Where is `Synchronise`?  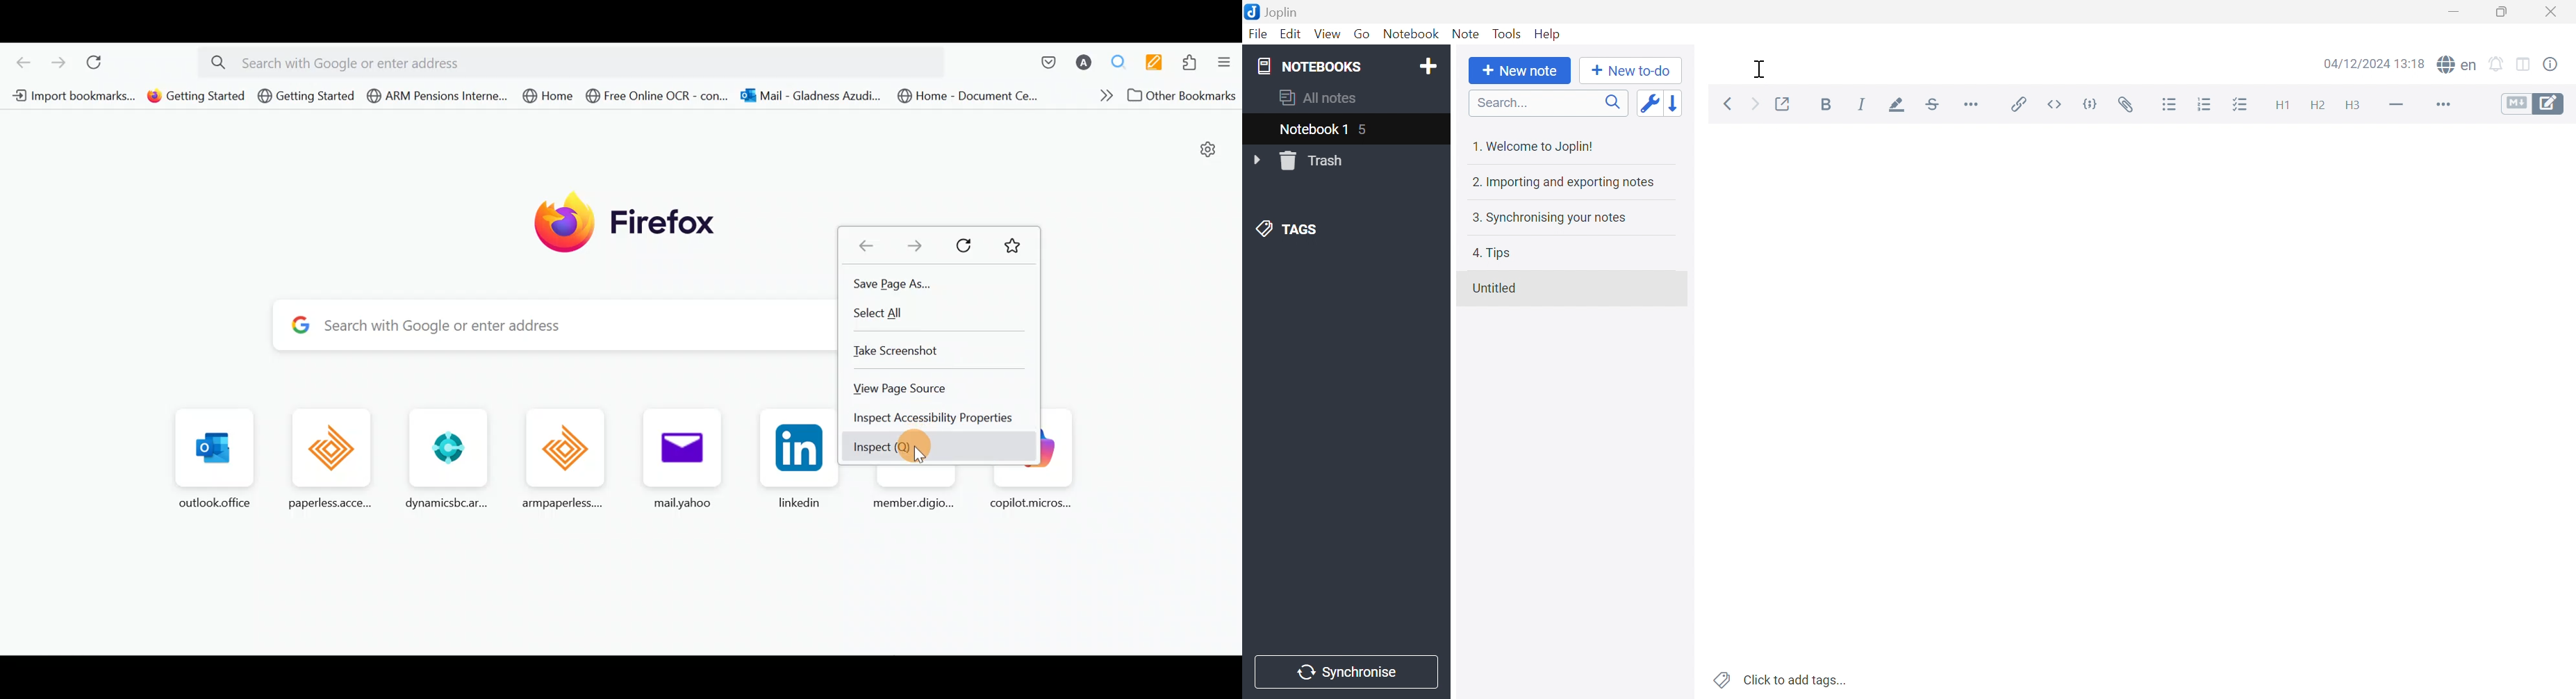
Synchronise is located at coordinates (1346, 673).